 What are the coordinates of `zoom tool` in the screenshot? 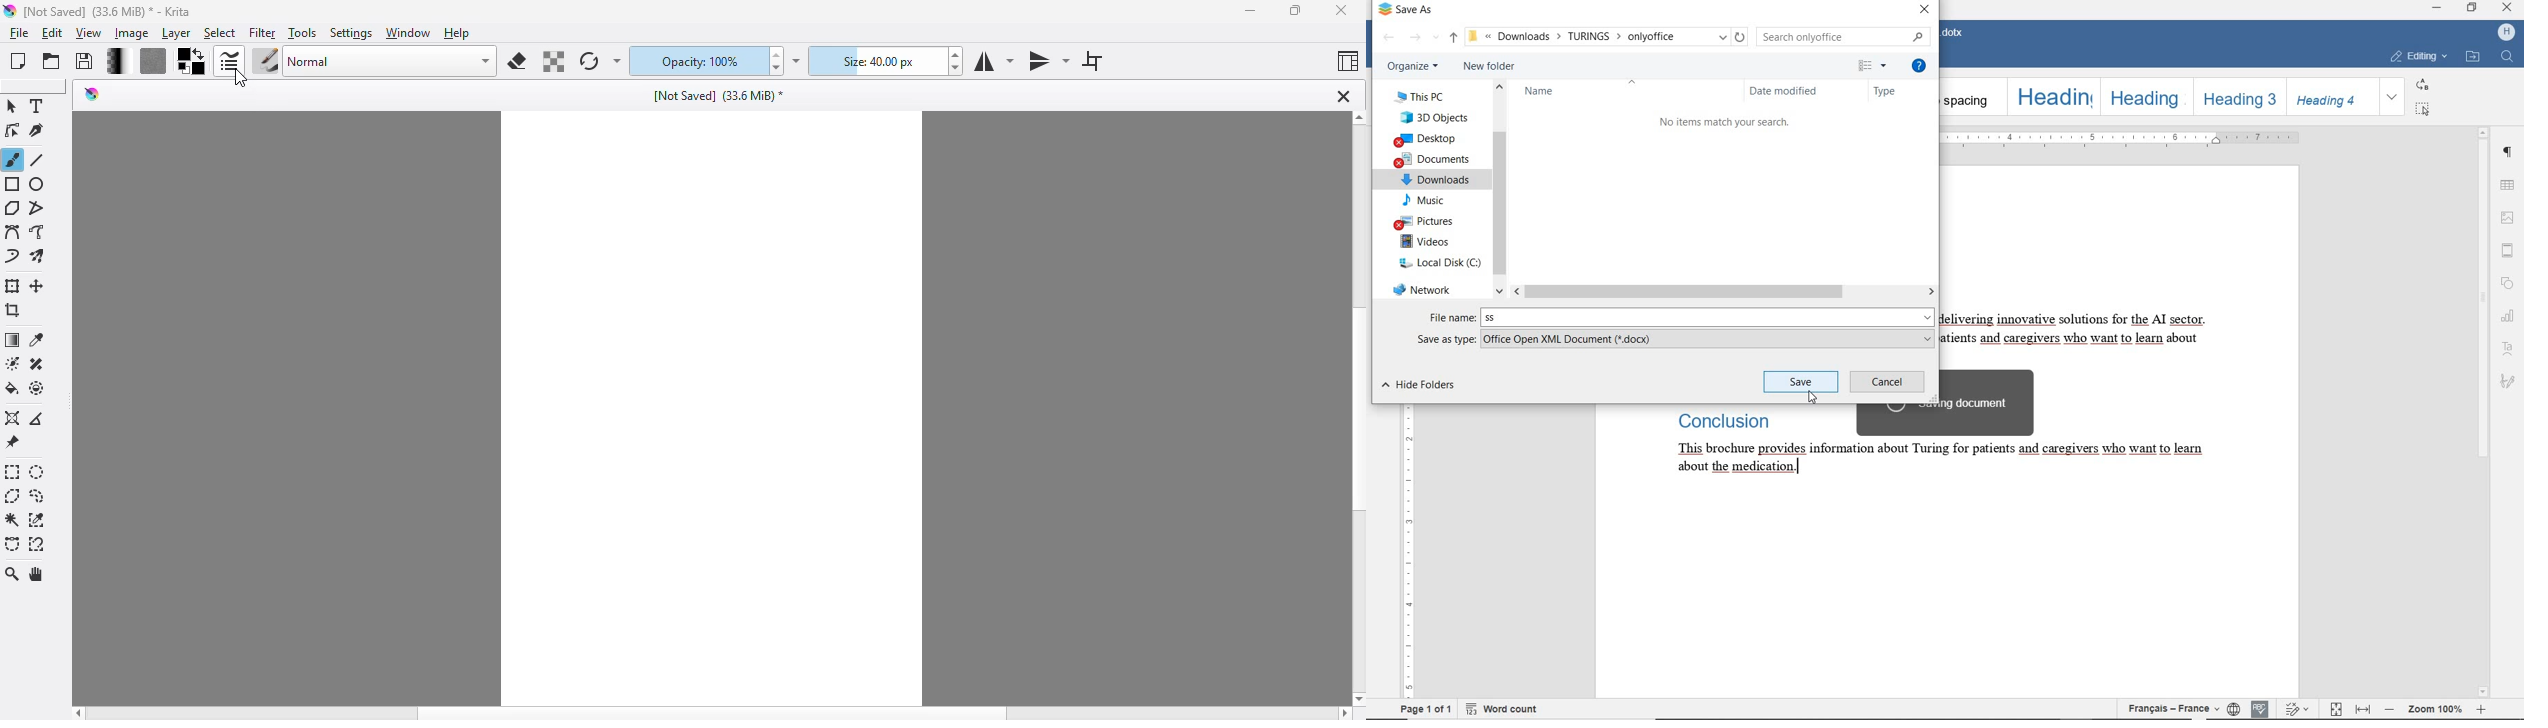 It's located at (13, 574).